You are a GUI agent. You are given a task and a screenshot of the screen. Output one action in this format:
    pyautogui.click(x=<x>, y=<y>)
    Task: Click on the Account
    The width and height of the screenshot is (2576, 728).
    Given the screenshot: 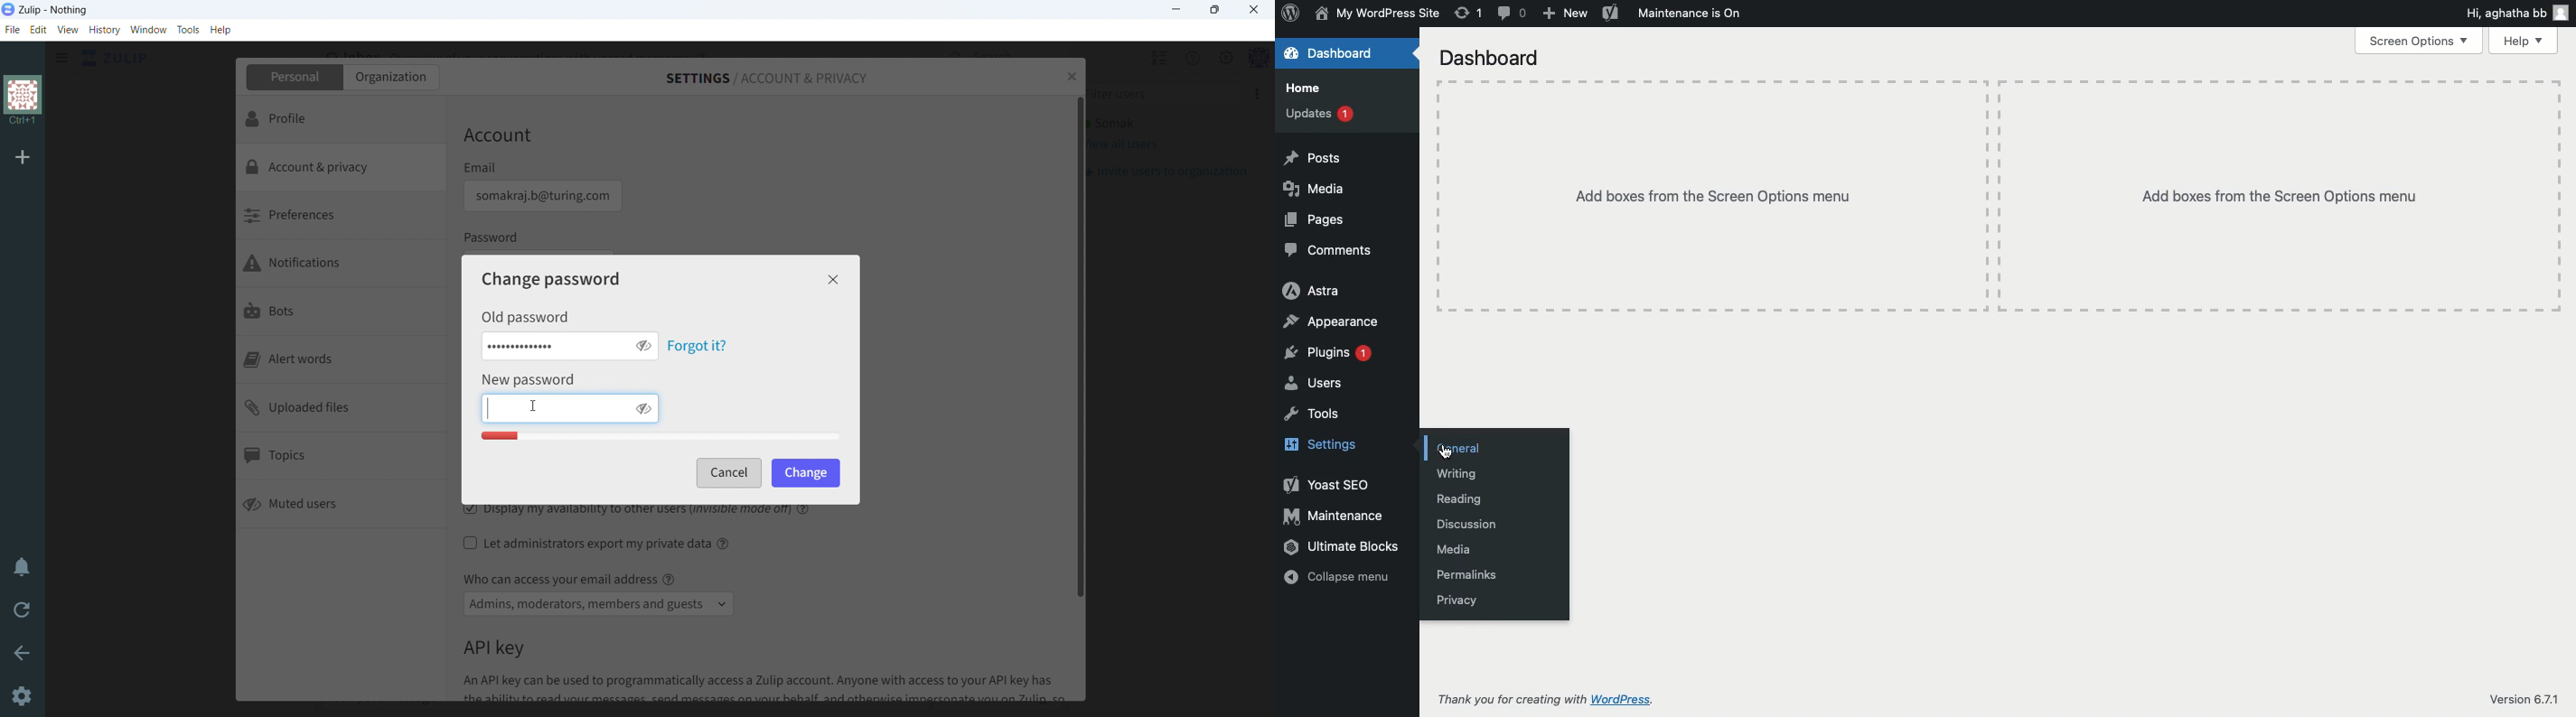 What is the action you would take?
    pyautogui.click(x=498, y=137)
    